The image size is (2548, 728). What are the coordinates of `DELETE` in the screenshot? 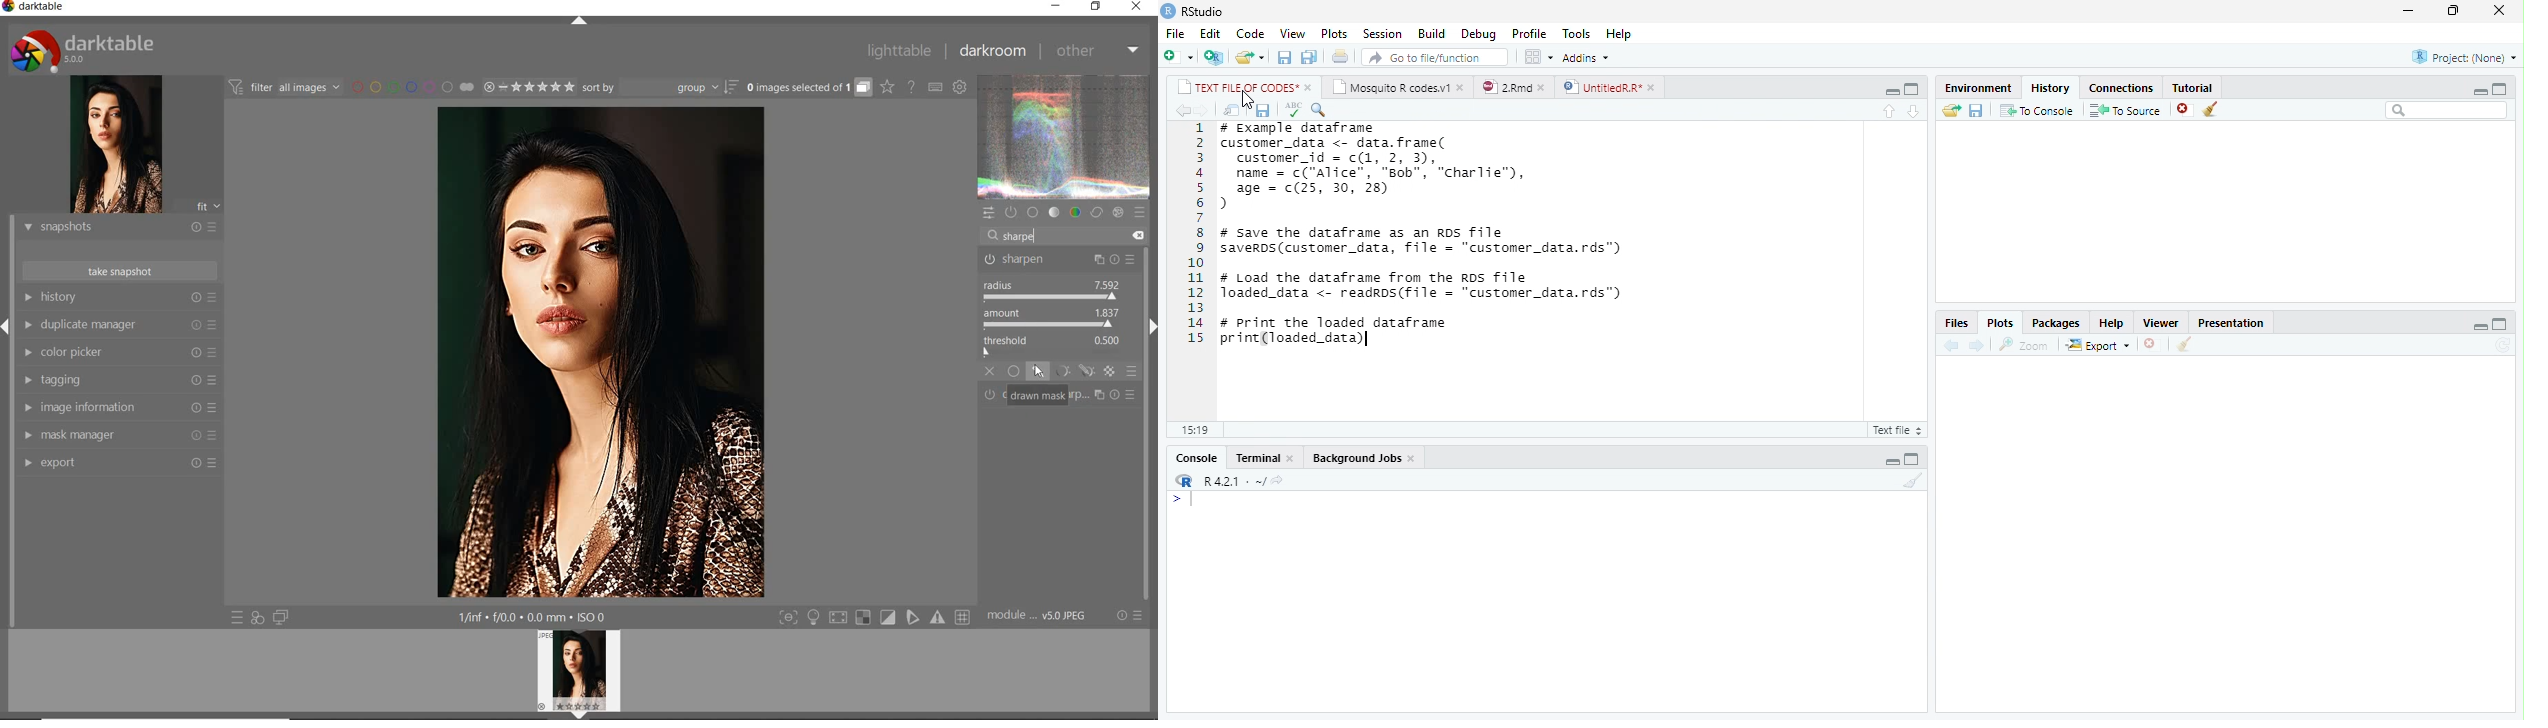 It's located at (1139, 235).